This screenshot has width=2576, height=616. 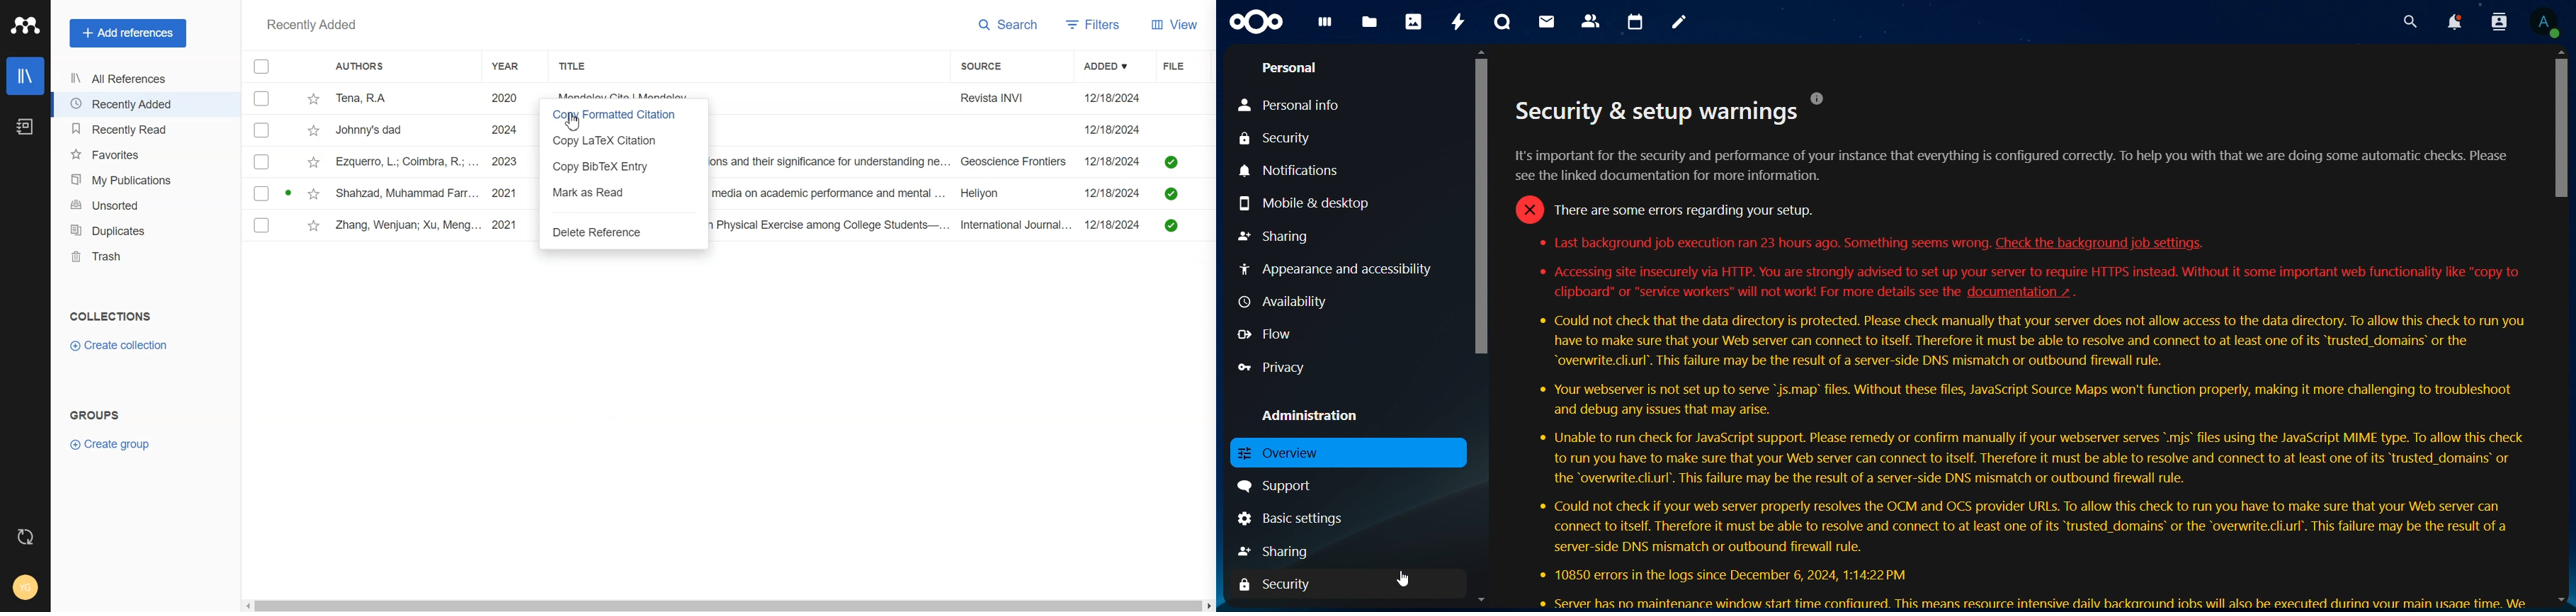 I want to click on appearance and accessibilty, so click(x=1342, y=269).